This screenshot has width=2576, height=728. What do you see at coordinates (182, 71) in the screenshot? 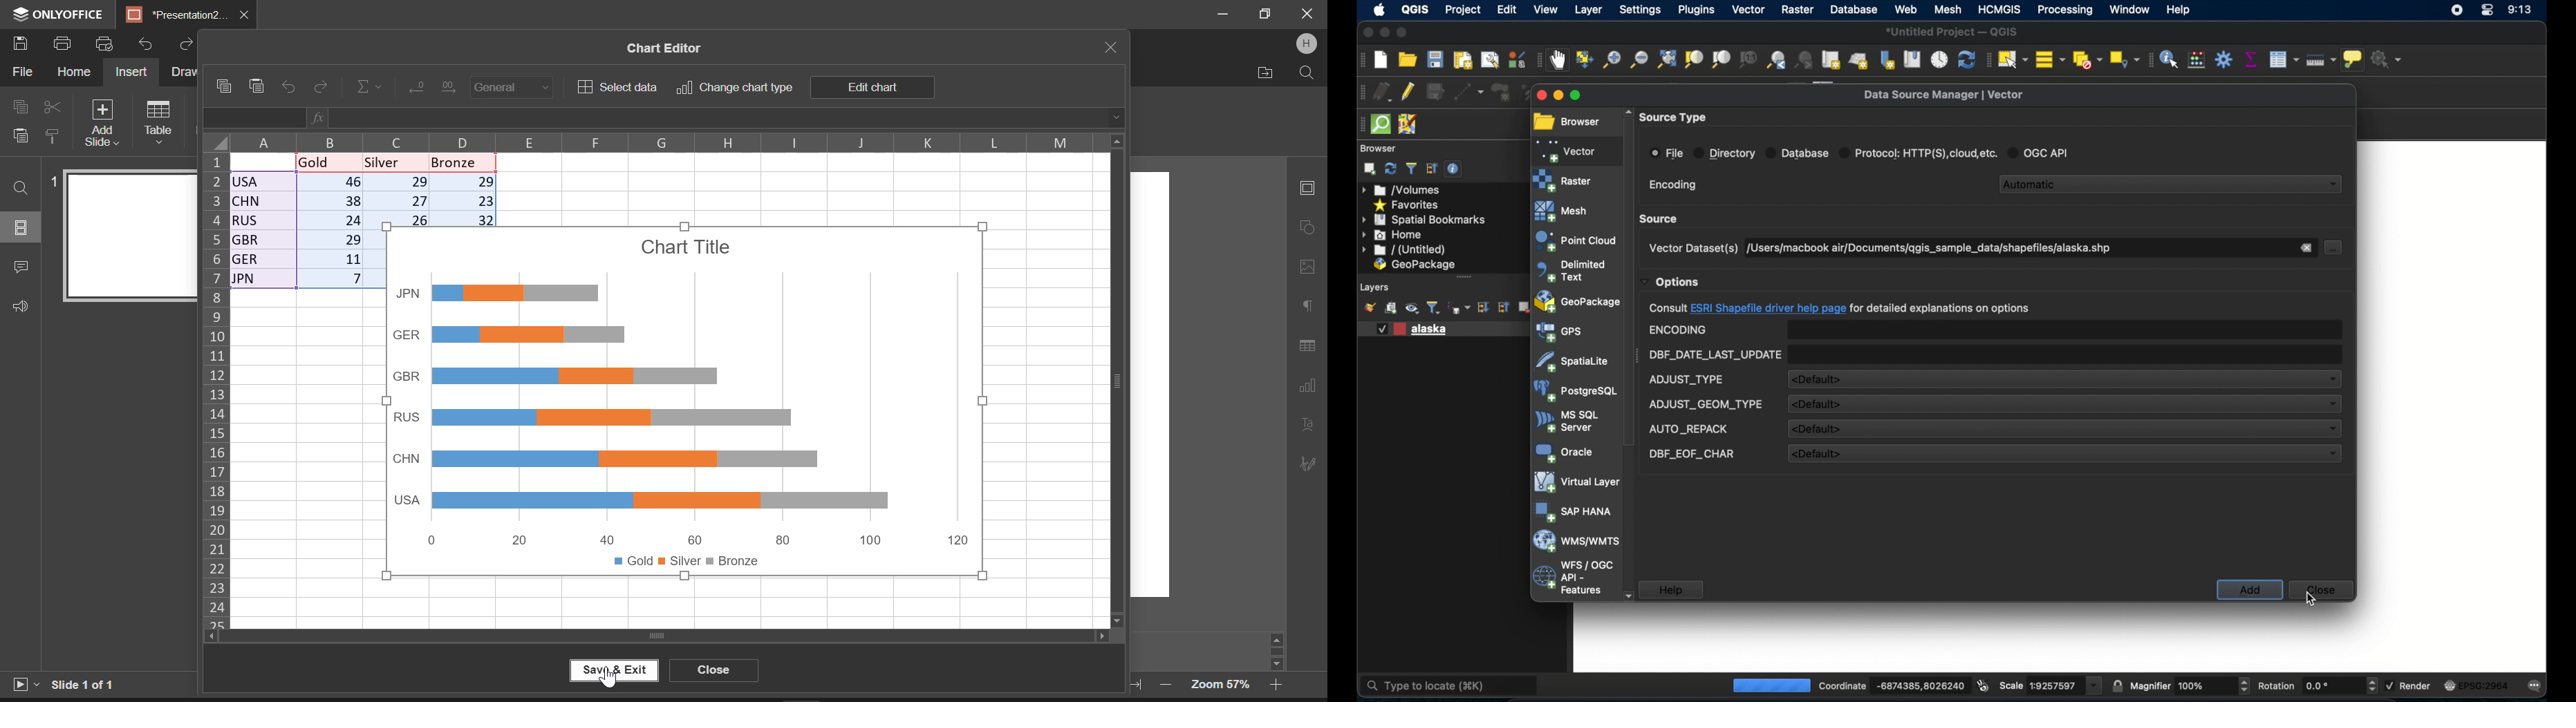
I see `Draw` at bounding box center [182, 71].